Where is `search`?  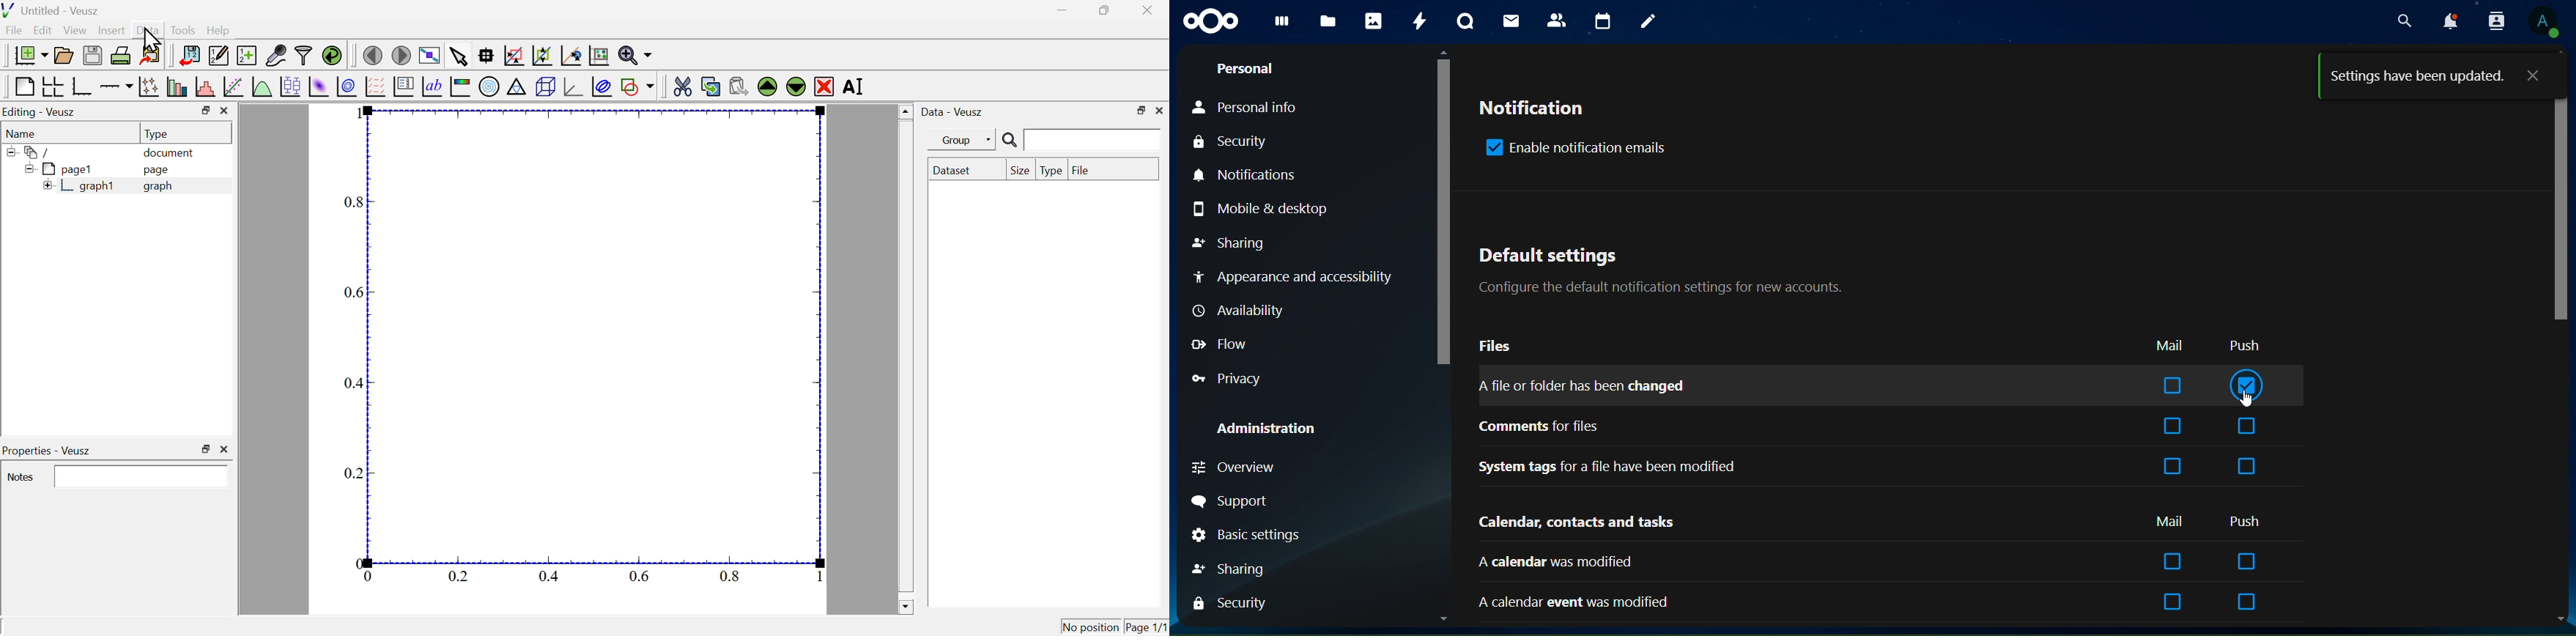 search is located at coordinates (2399, 20).